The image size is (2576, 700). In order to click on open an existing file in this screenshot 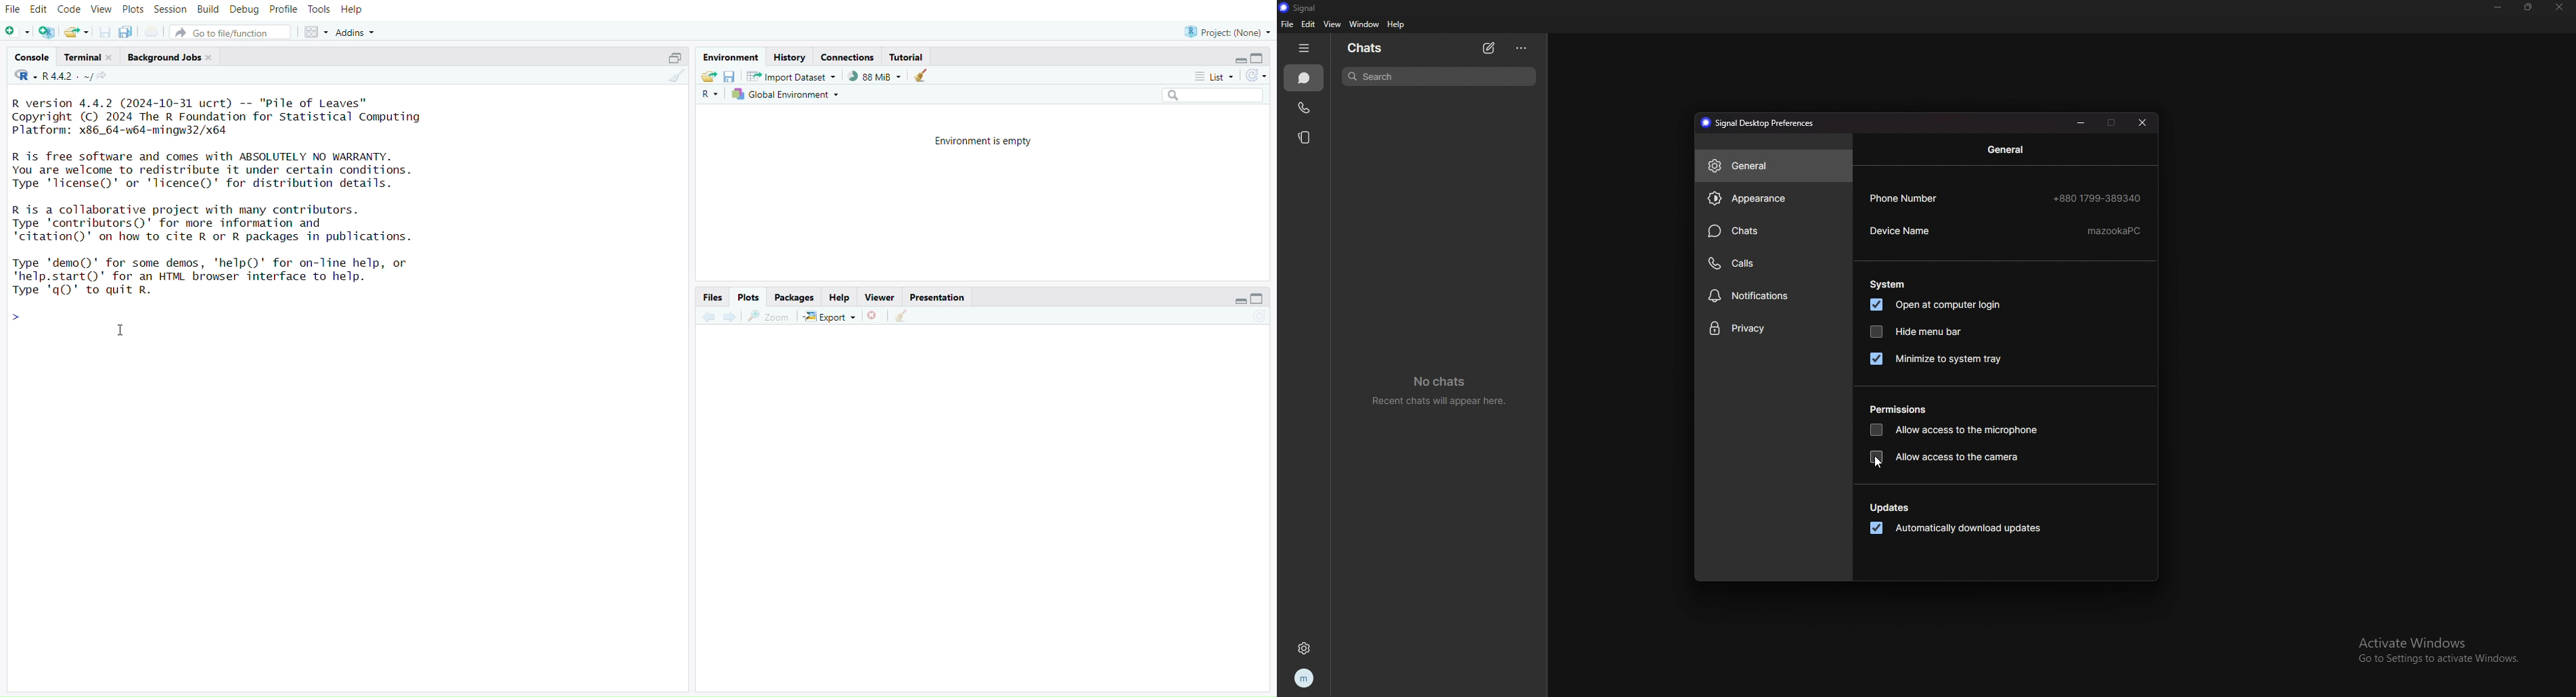, I will do `click(77, 33)`.